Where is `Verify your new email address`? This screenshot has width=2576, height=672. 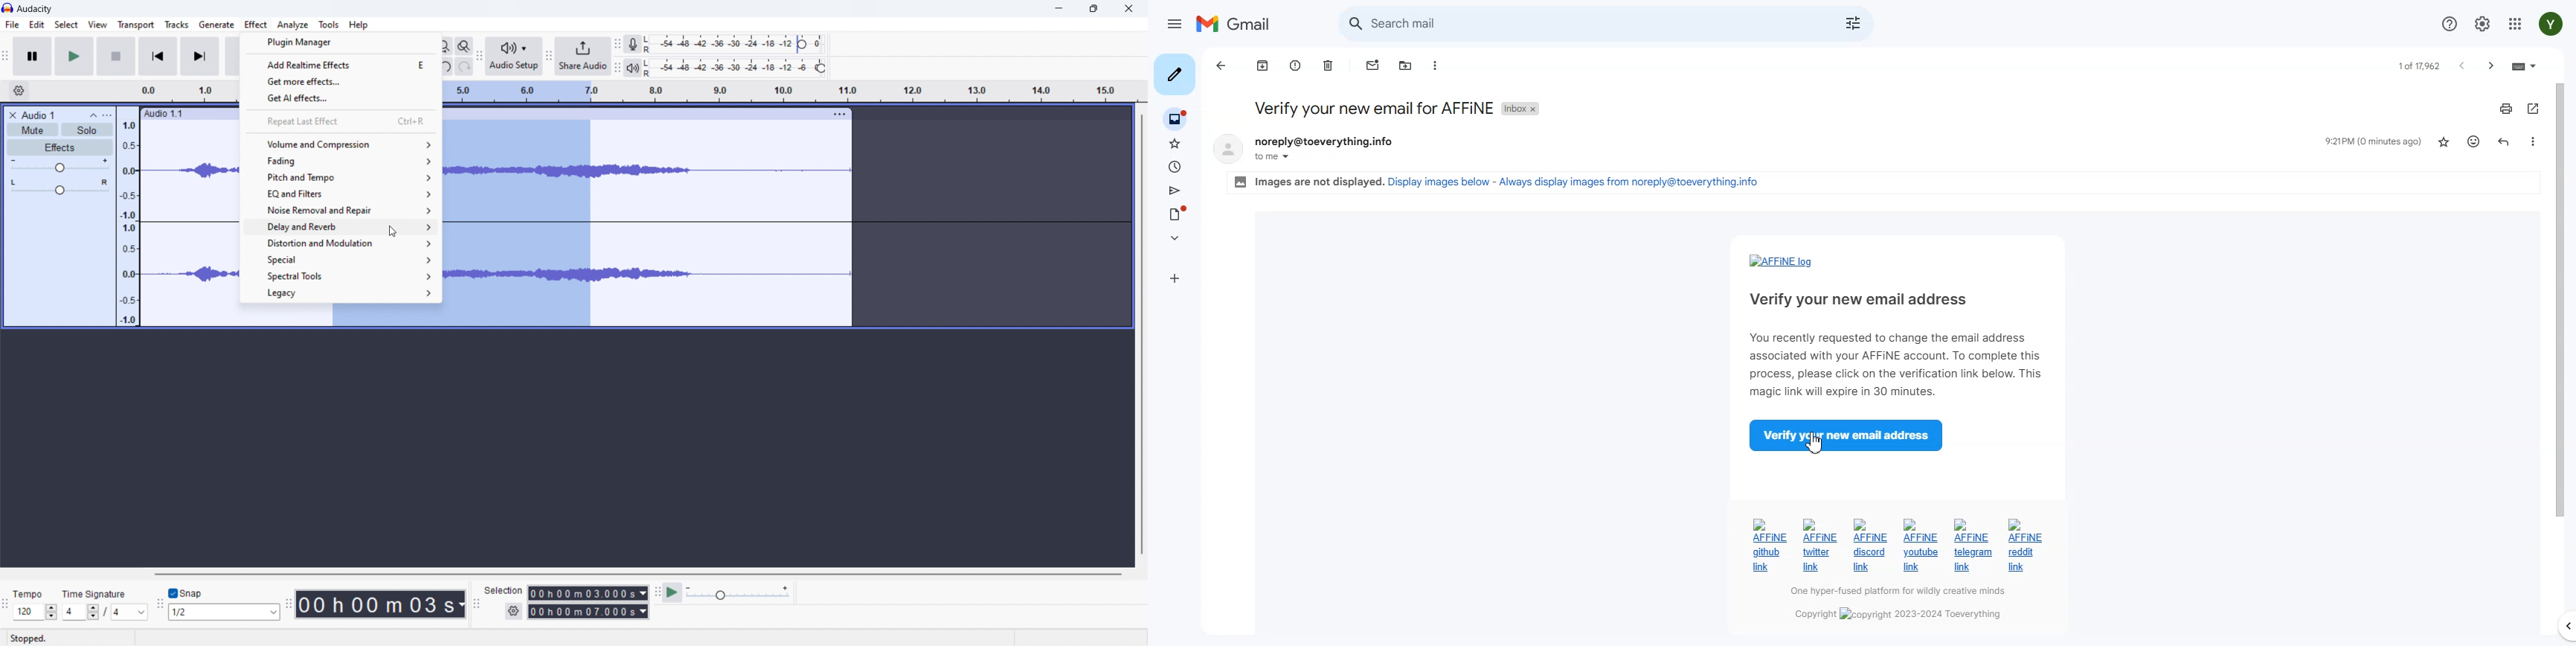
Verify your new email address is located at coordinates (1846, 435).